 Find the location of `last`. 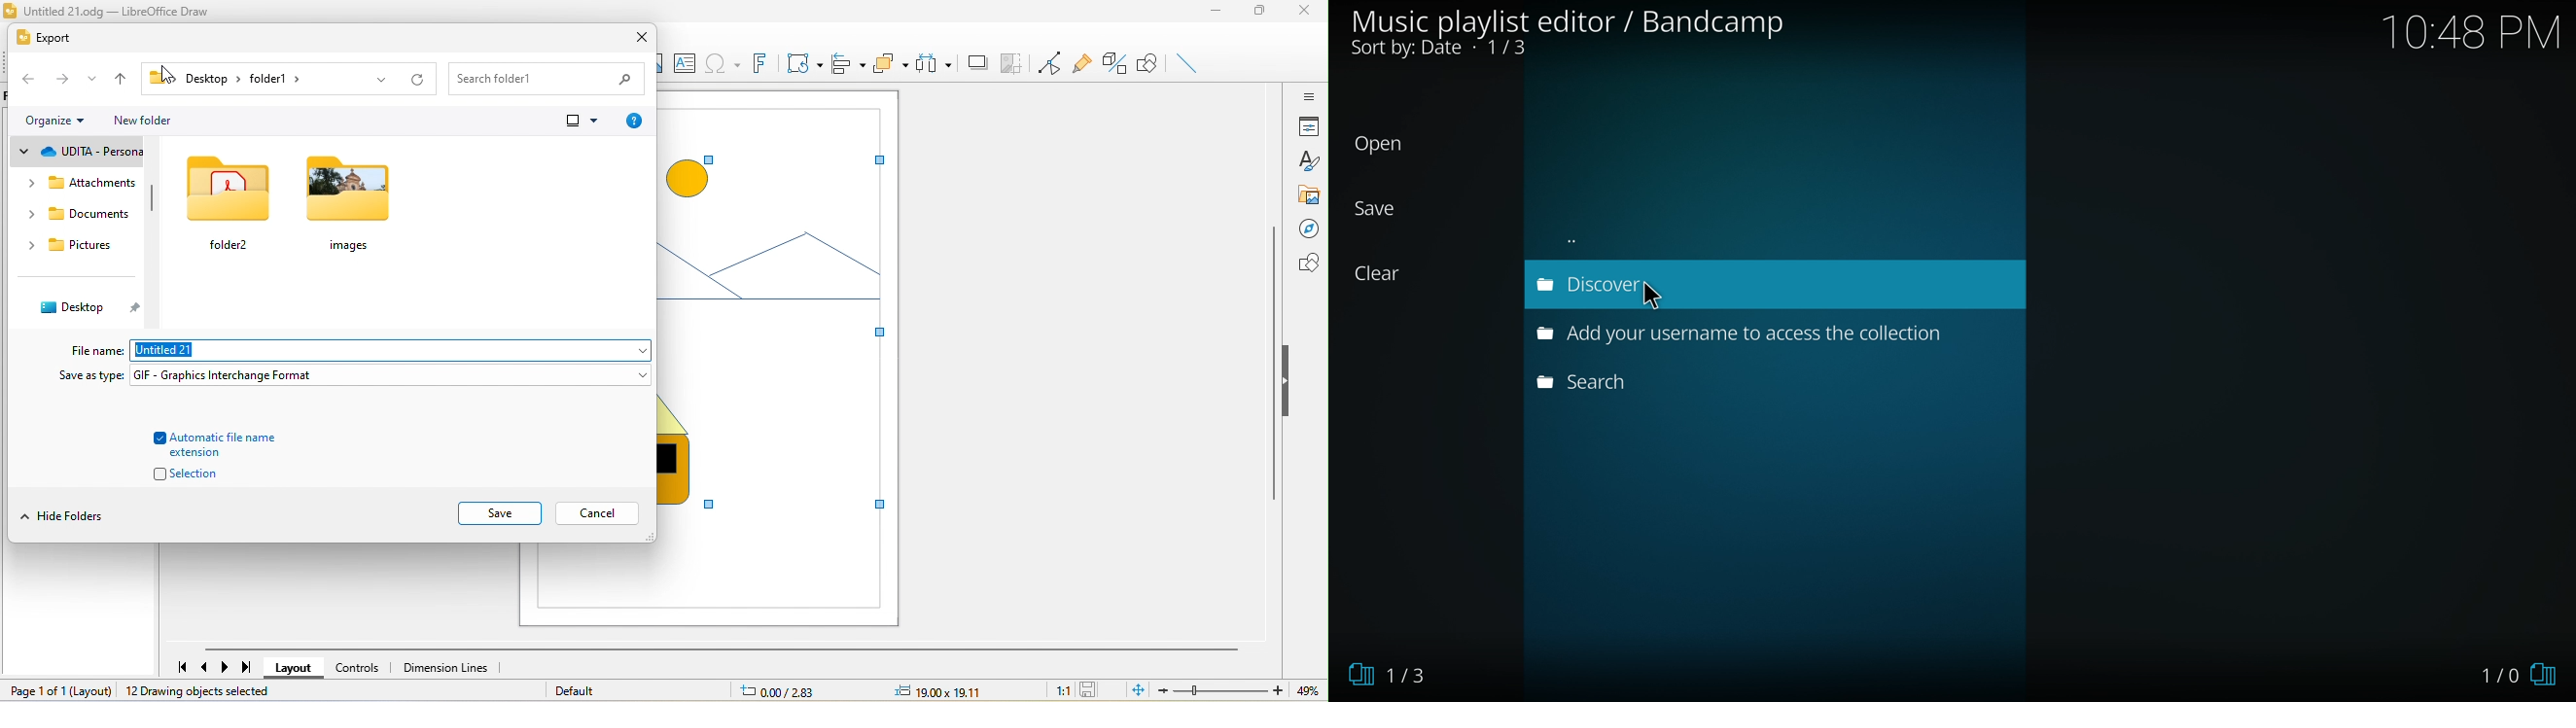

last is located at coordinates (247, 668).